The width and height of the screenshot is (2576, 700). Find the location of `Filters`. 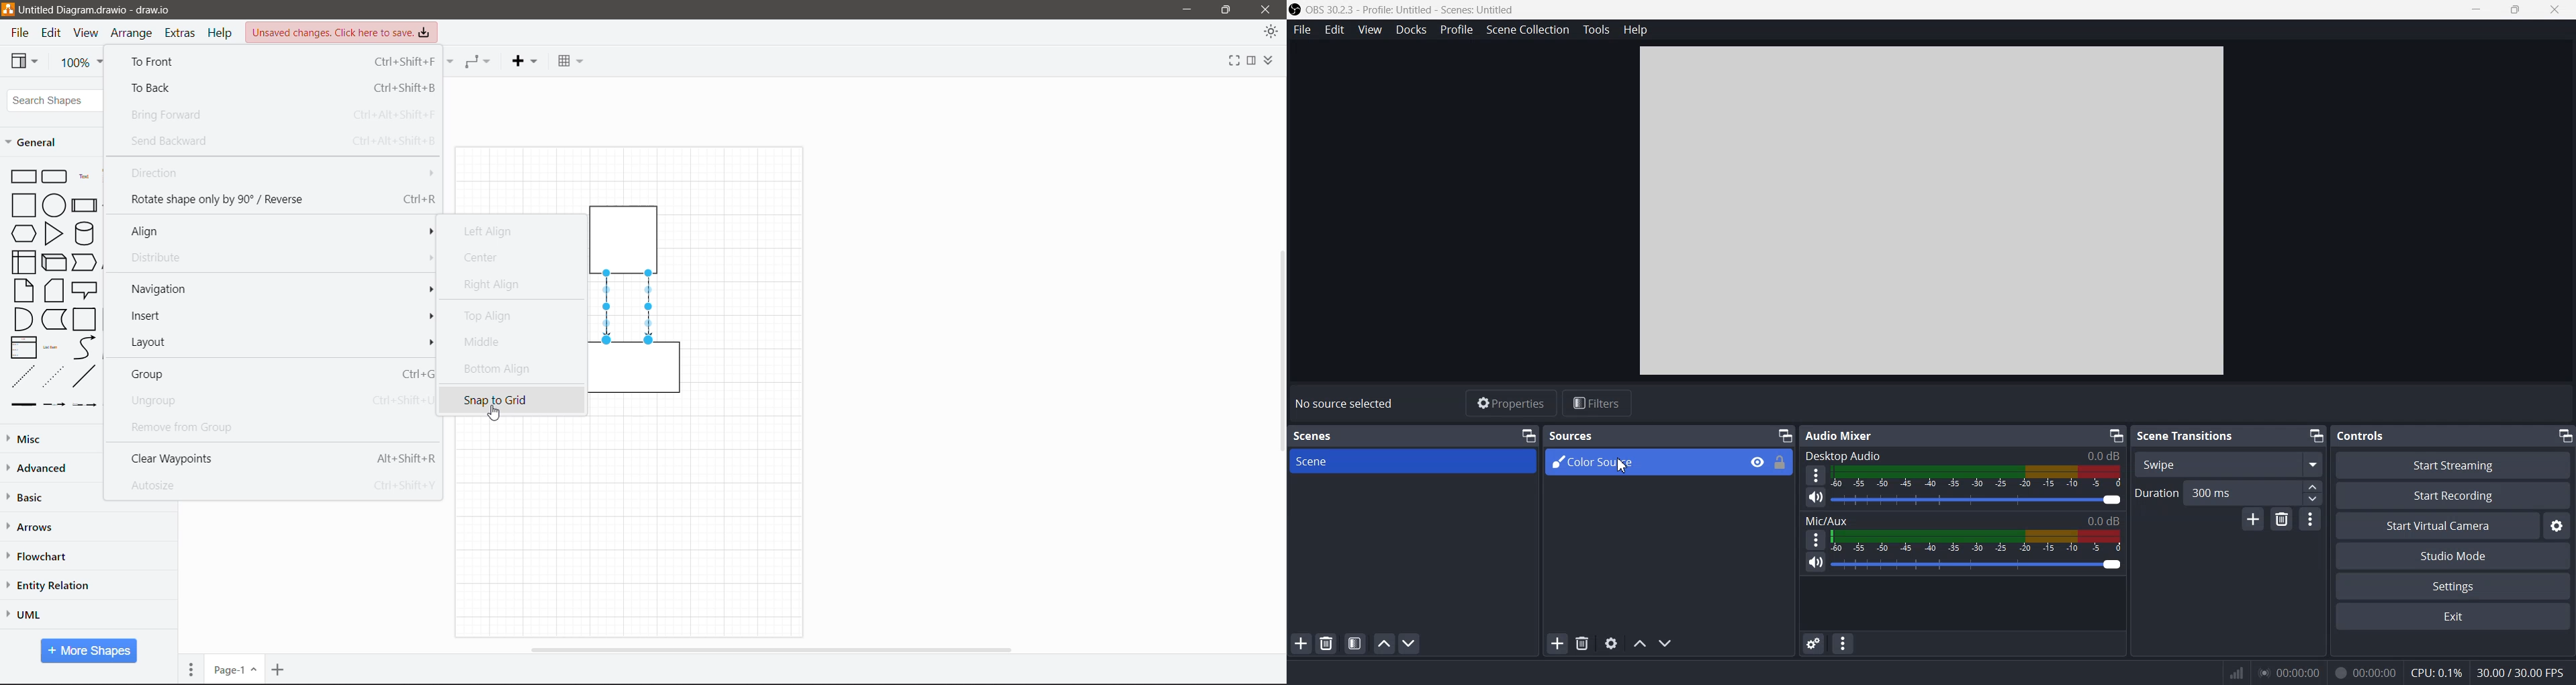

Filters is located at coordinates (1598, 404).